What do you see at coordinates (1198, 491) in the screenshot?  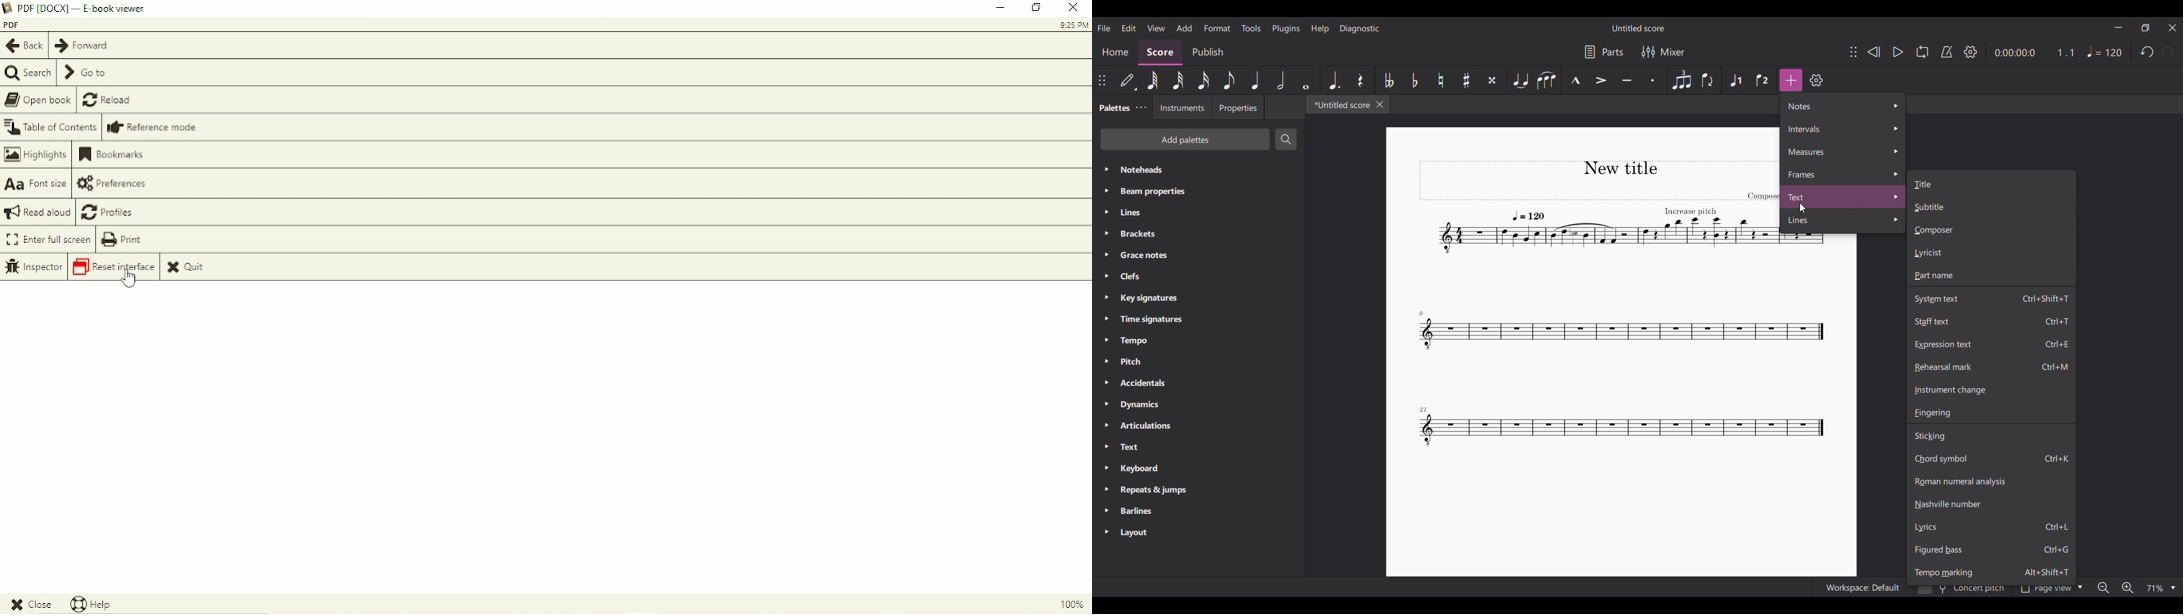 I see `Repeats & jumps` at bounding box center [1198, 491].